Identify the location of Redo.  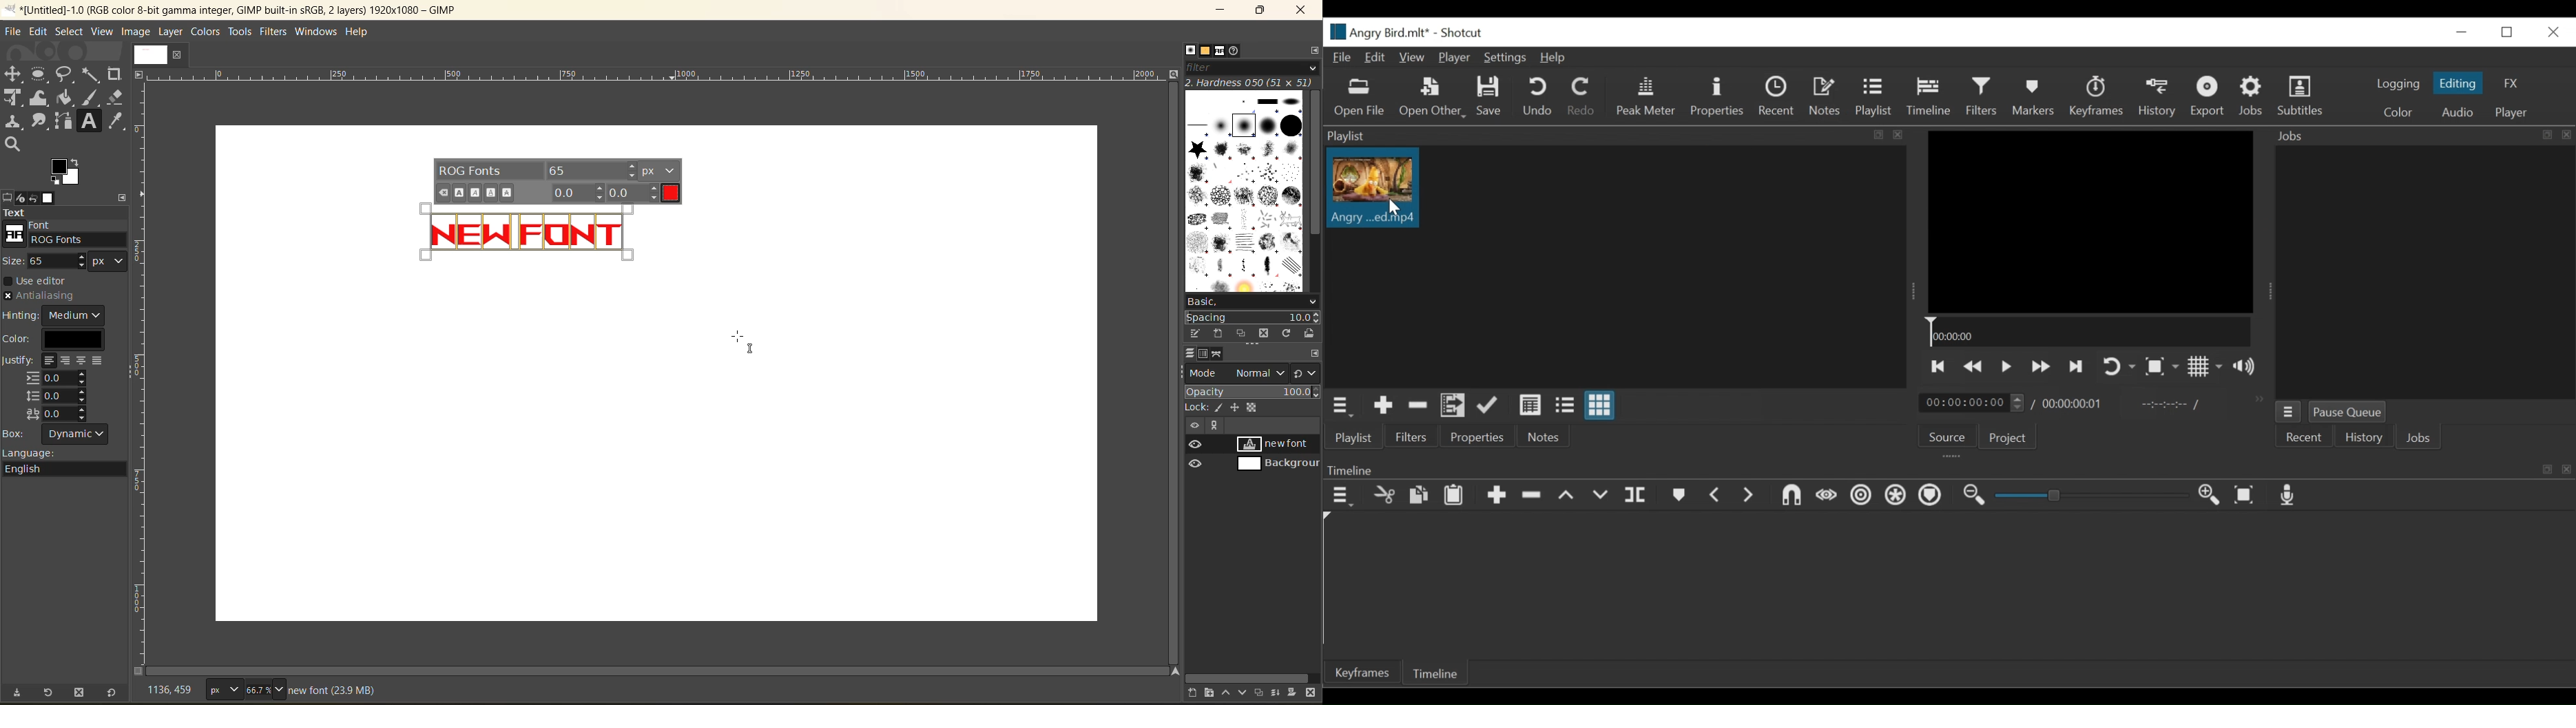
(1582, 97).